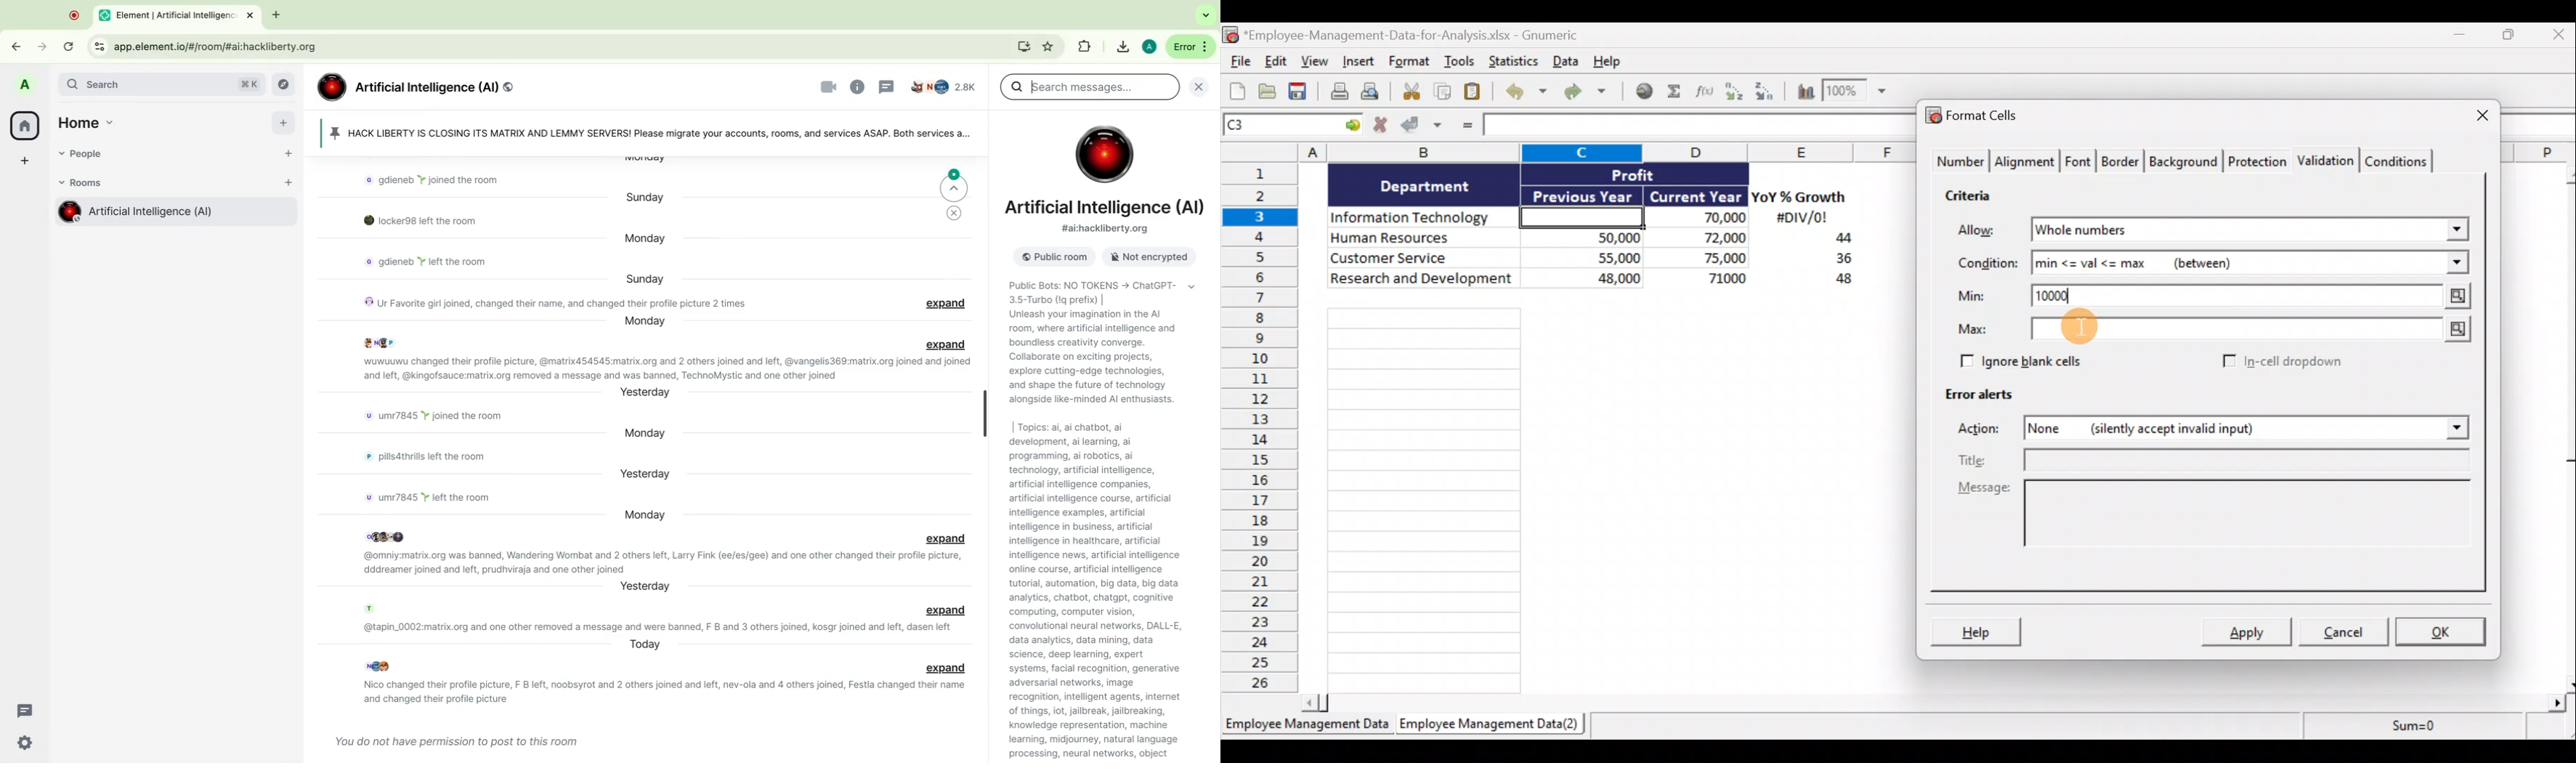  I want to click on threads, so click(26, 711).